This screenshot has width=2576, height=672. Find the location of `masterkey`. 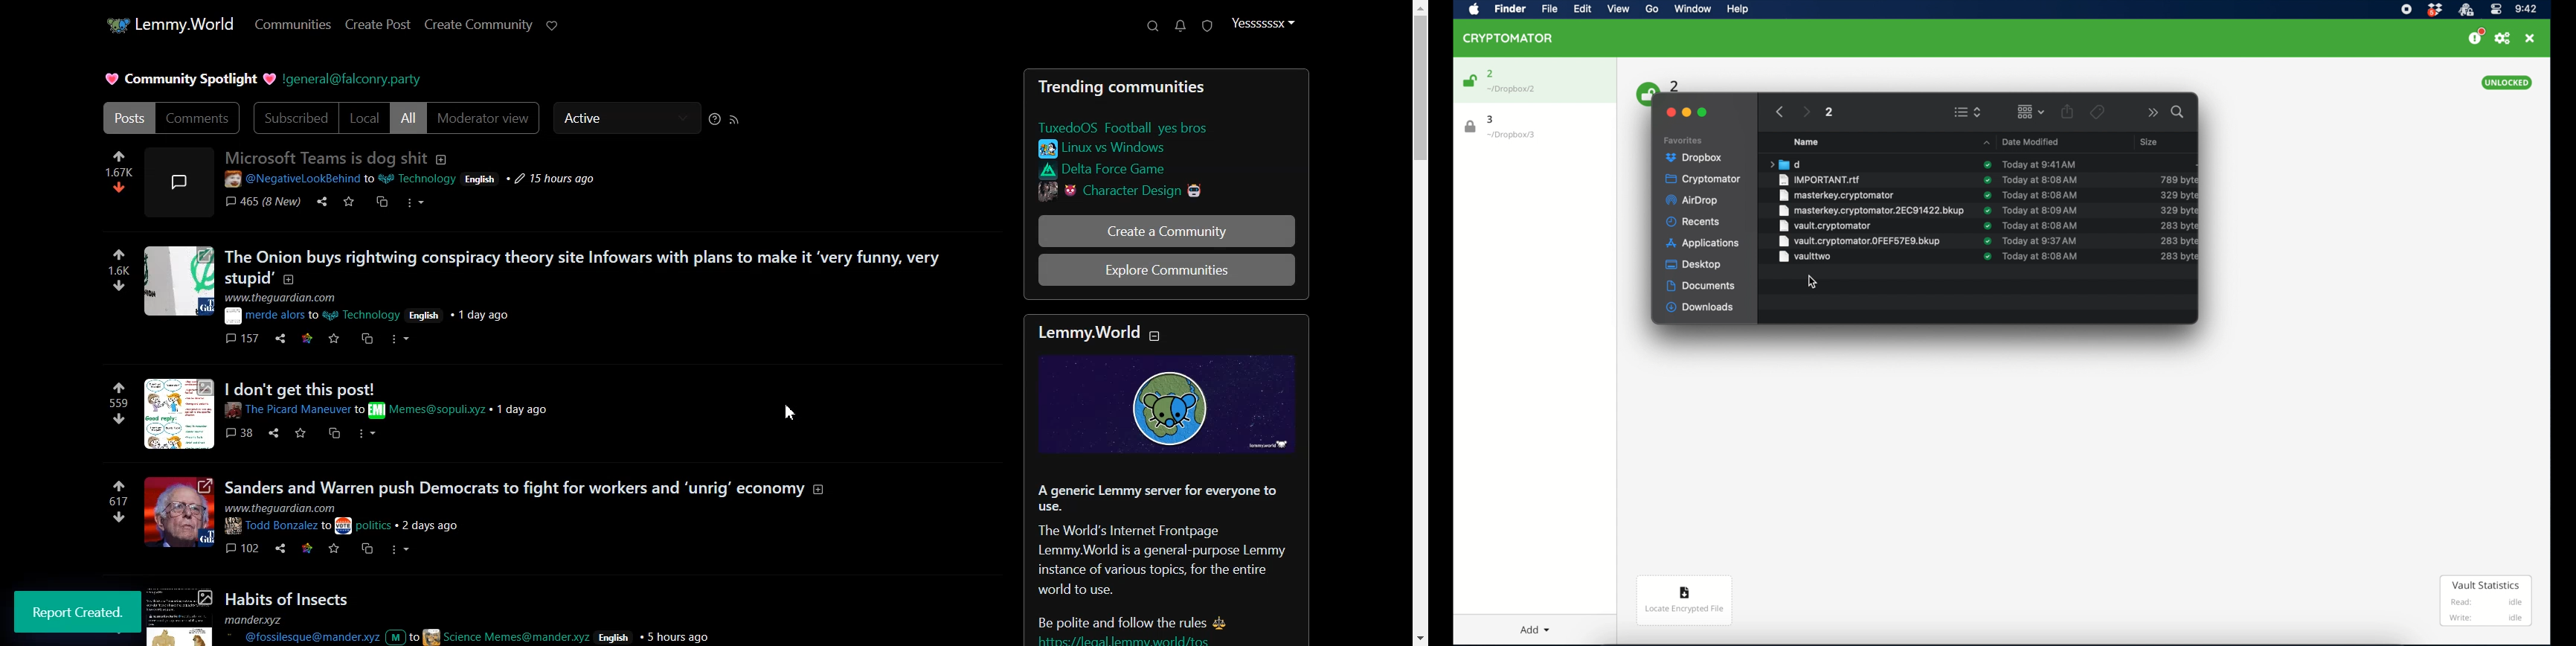

masterkey is located at coordinates (1837, 195).